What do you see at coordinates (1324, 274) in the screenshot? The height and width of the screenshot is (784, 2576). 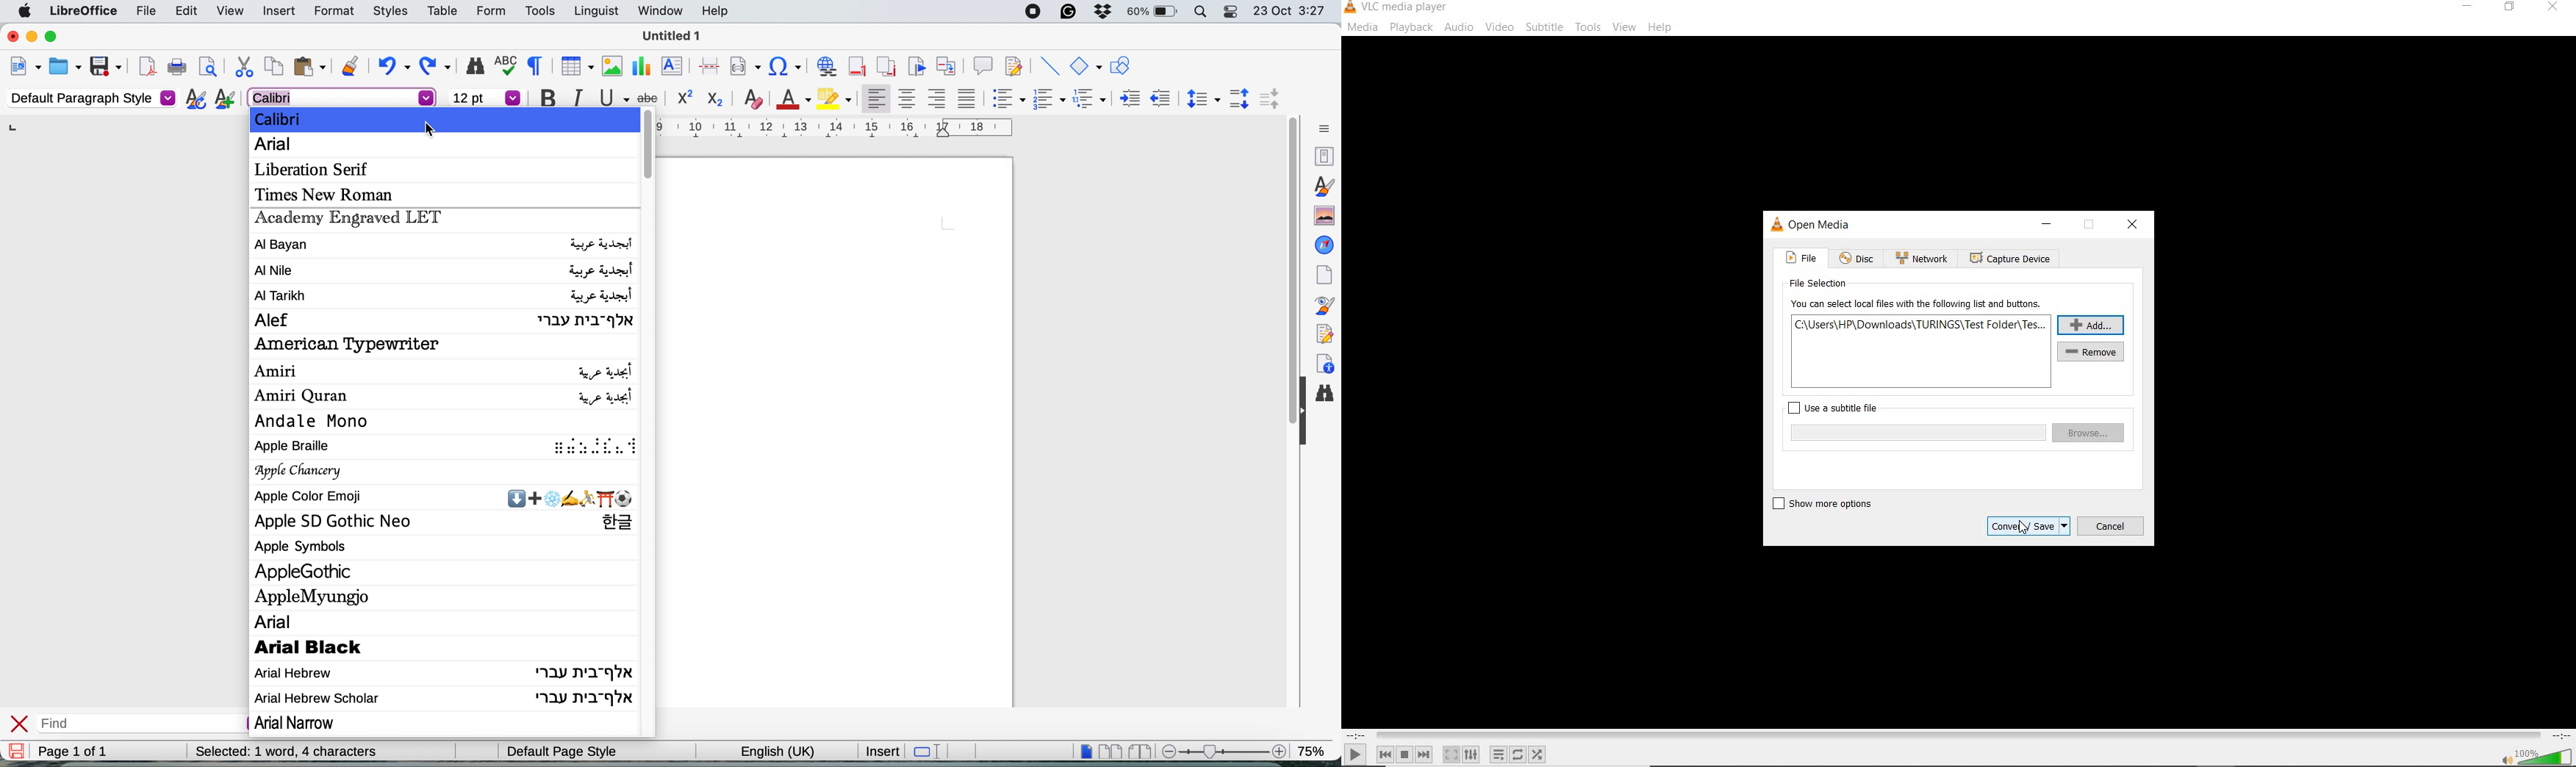 I see `page` at bounding box center [1324, 274].